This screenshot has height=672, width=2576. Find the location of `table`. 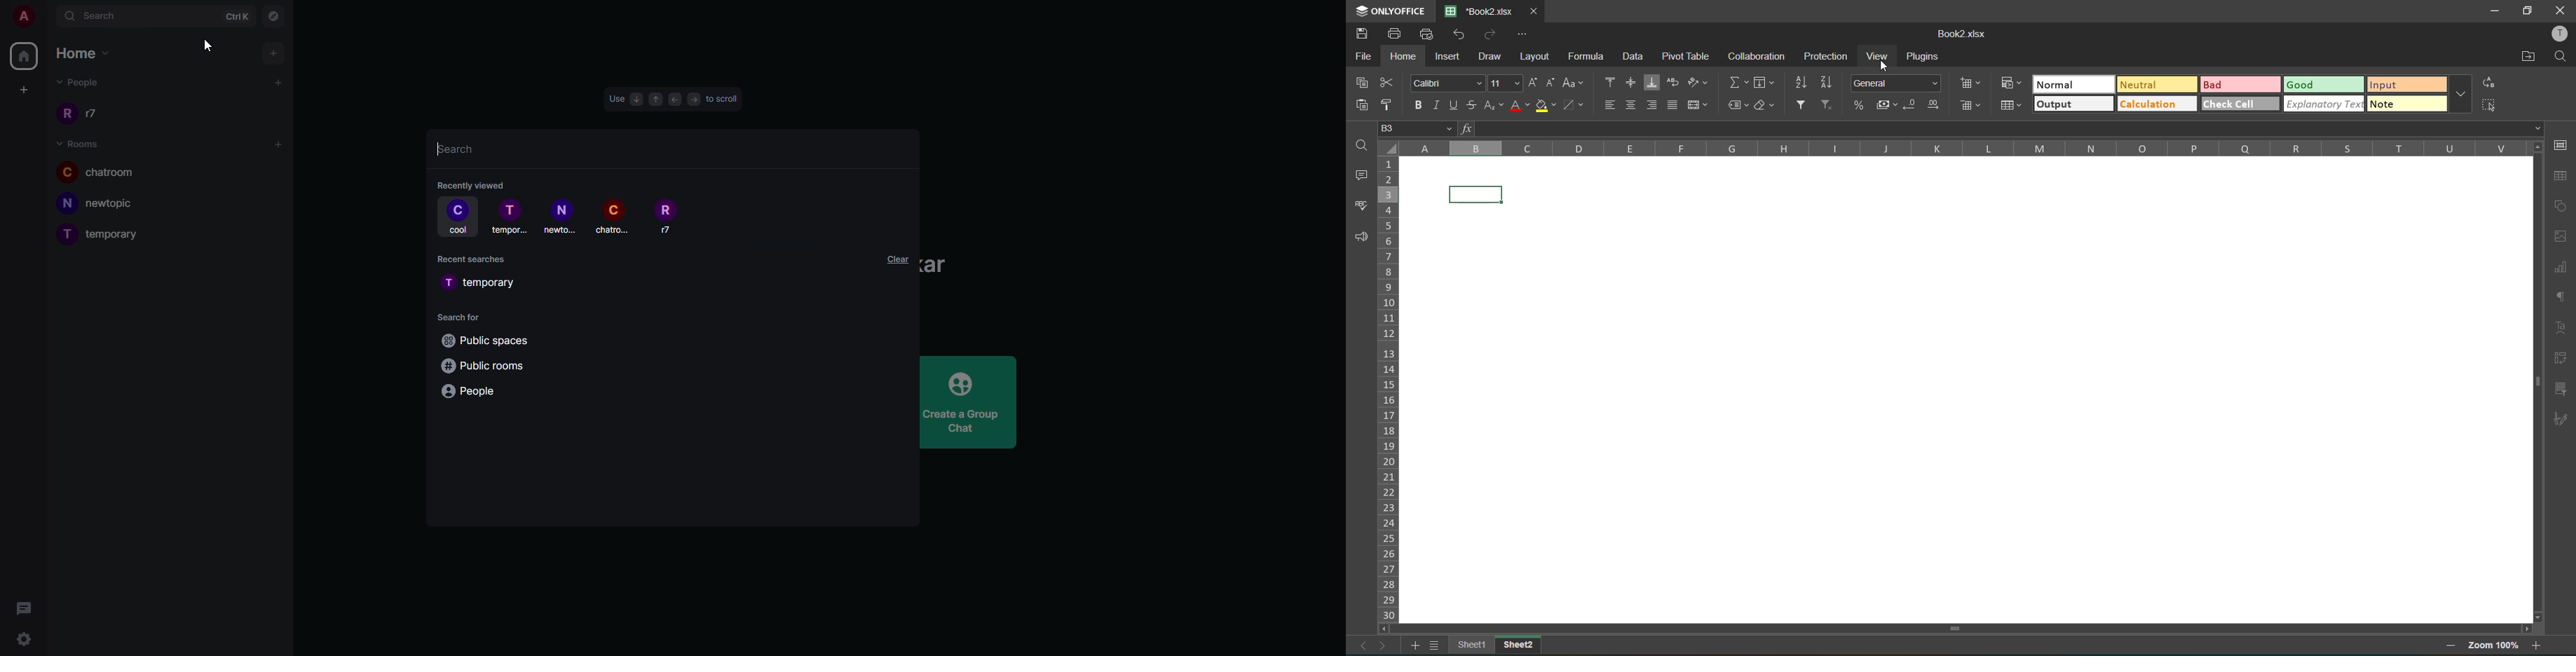

table is located at coordinates (2559, 177).